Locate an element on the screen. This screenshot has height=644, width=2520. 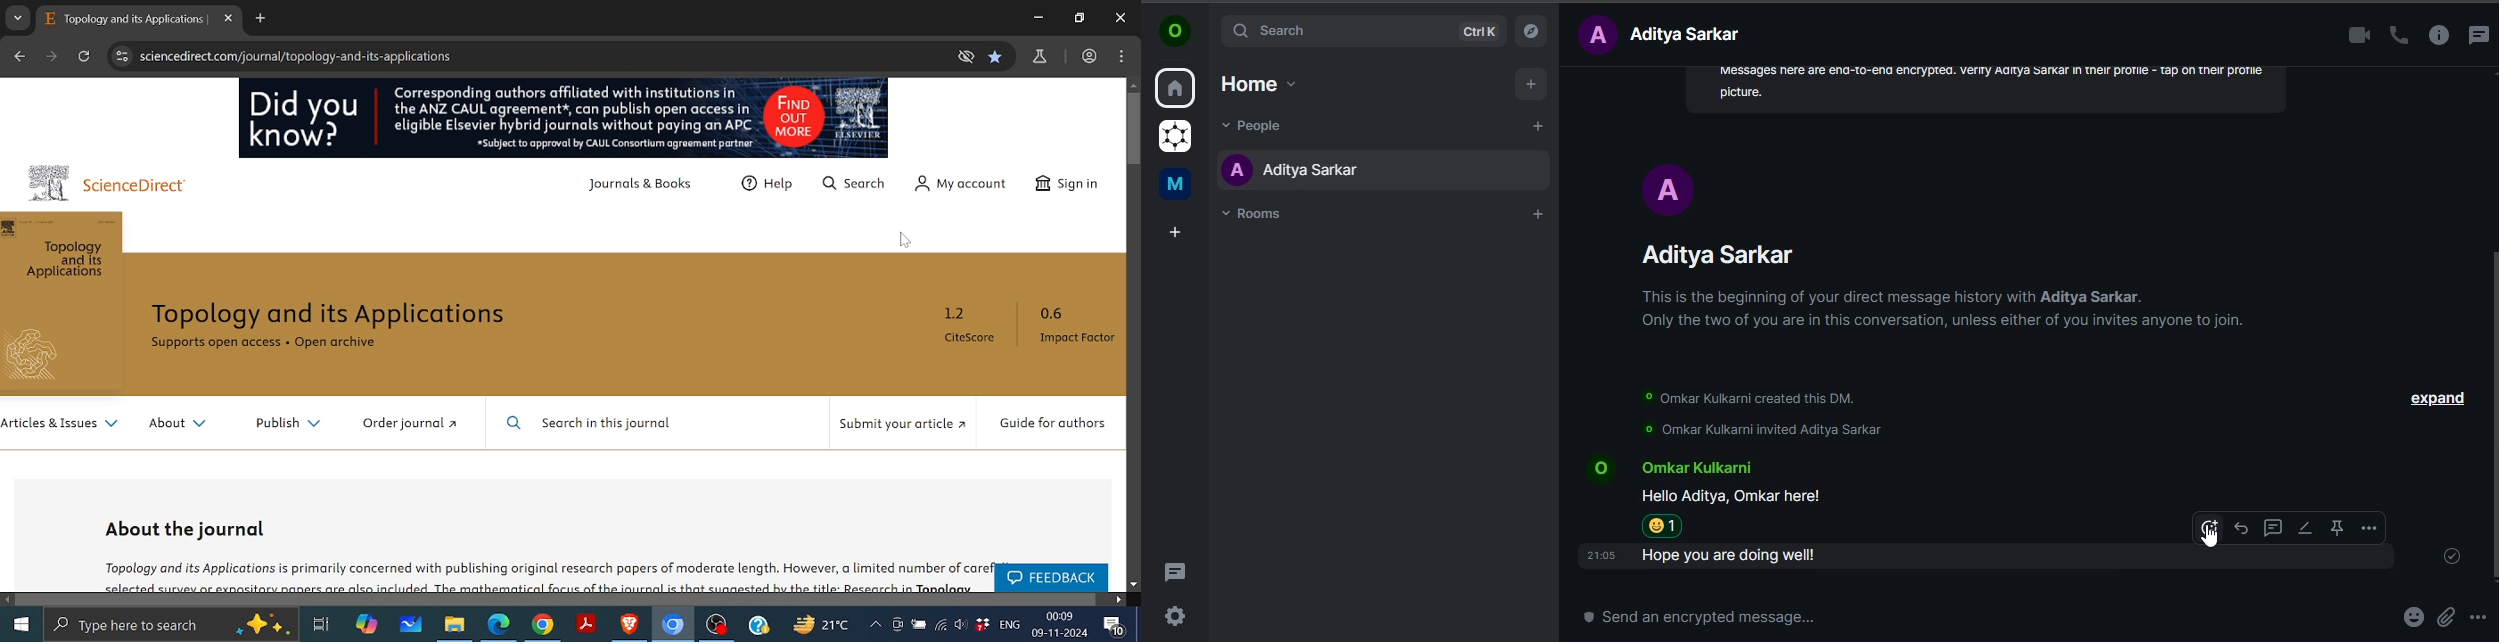
This is the beginning of your direct message history with Aditya Sarkar.
Only the two of you are in this conversation, unless either of you invites anyone to join. is located at coordinates (1945, 310).